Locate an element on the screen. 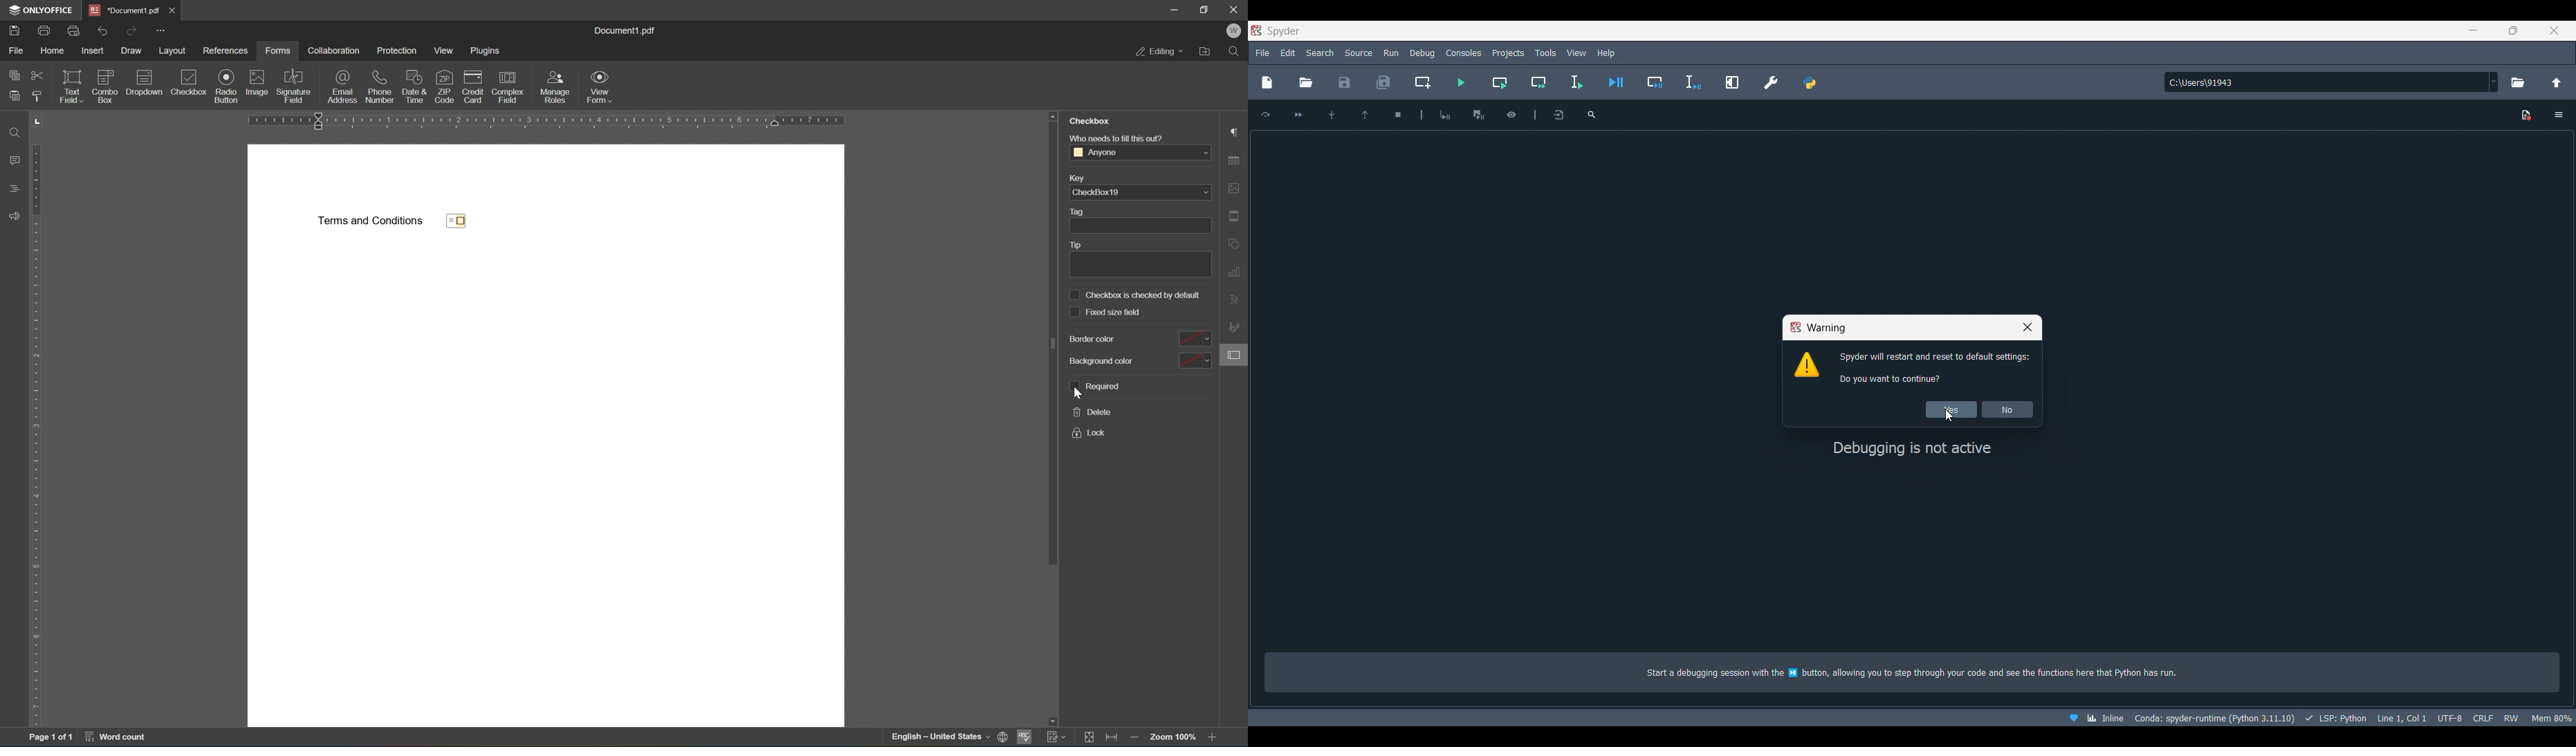 This screenshot has height=756, width=2576. save variable is located at coordinates (1558, 116).